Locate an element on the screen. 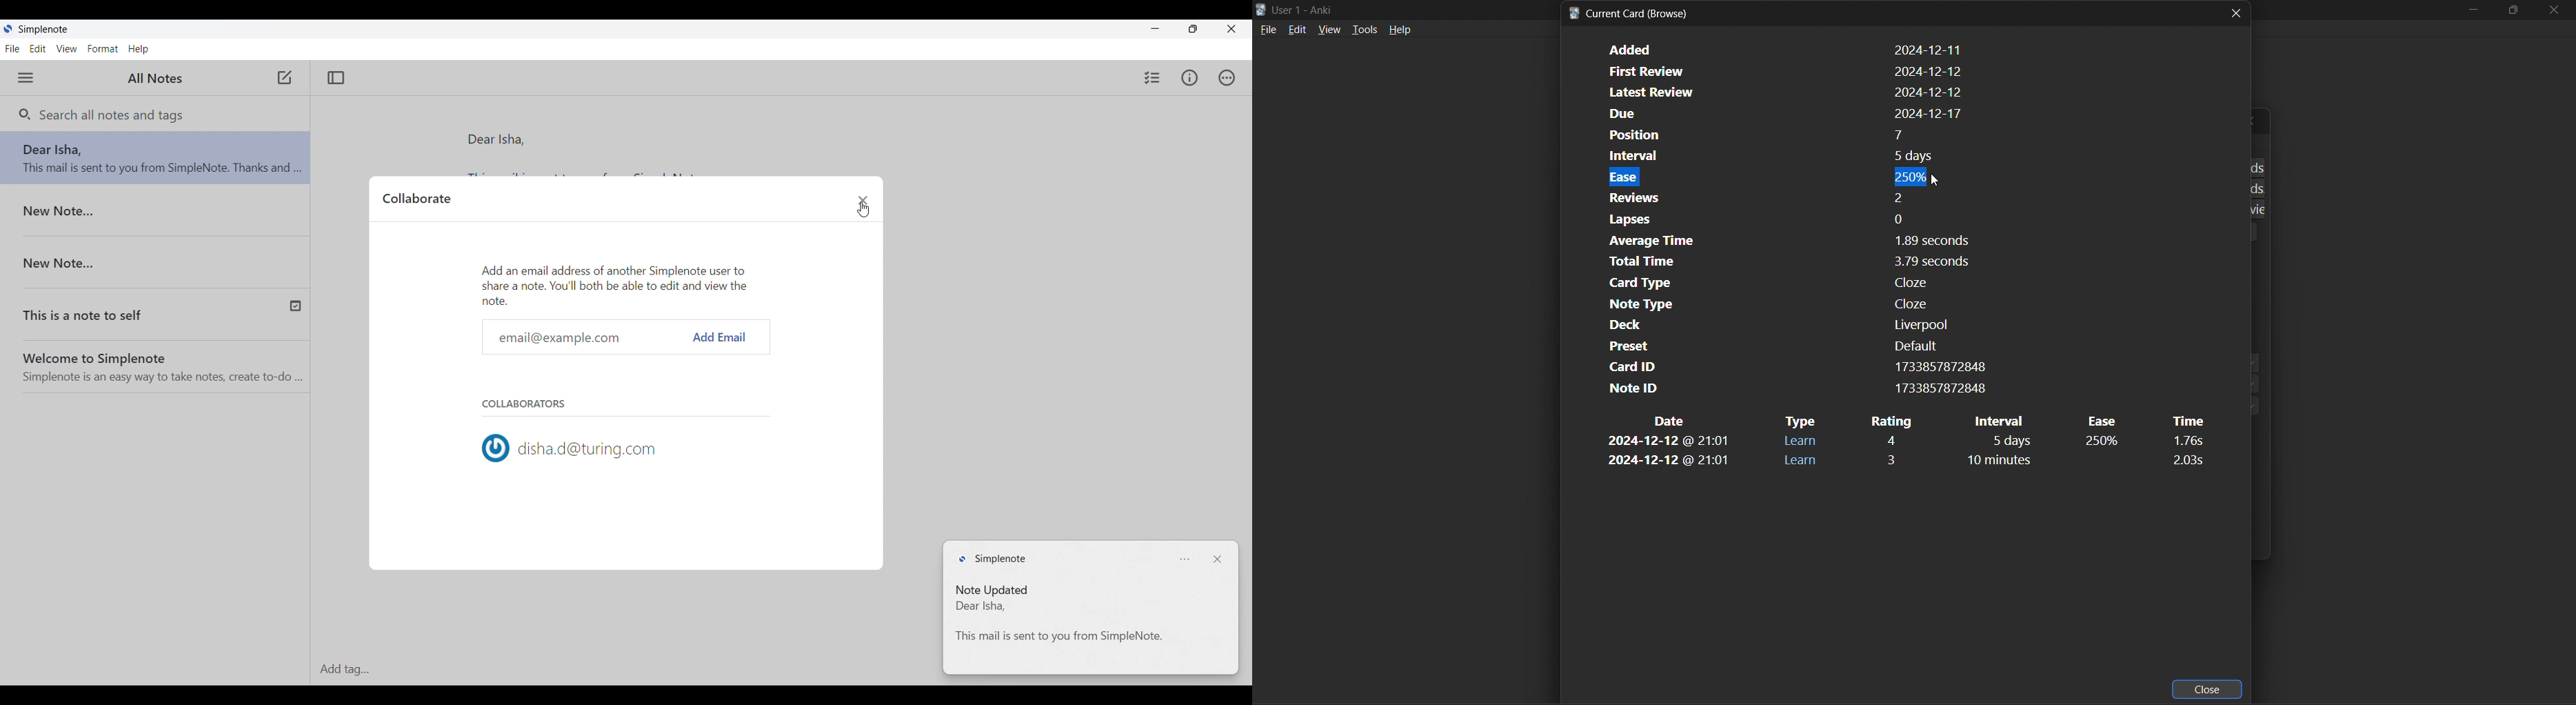 The height and width of the screenshot is (728, 2576). date is located at coordinates (1669, 442).